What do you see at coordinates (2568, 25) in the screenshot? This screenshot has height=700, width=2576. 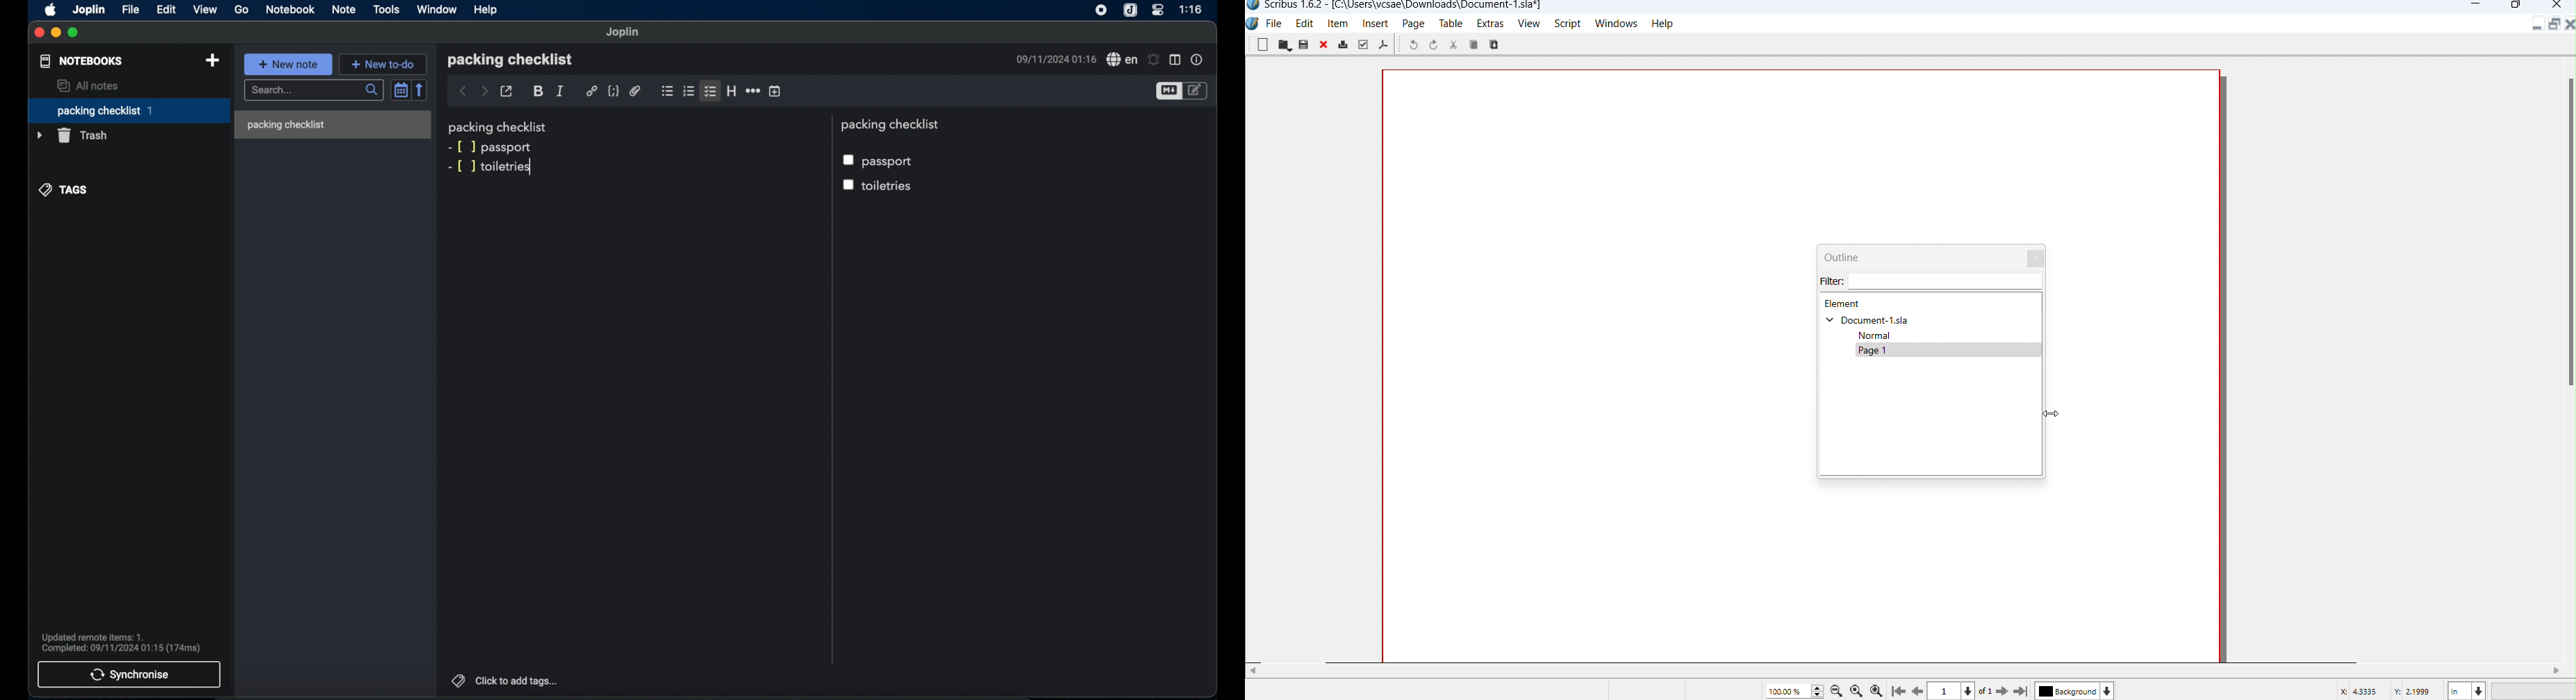 I see `Close` at bounding box center [2568, 25].